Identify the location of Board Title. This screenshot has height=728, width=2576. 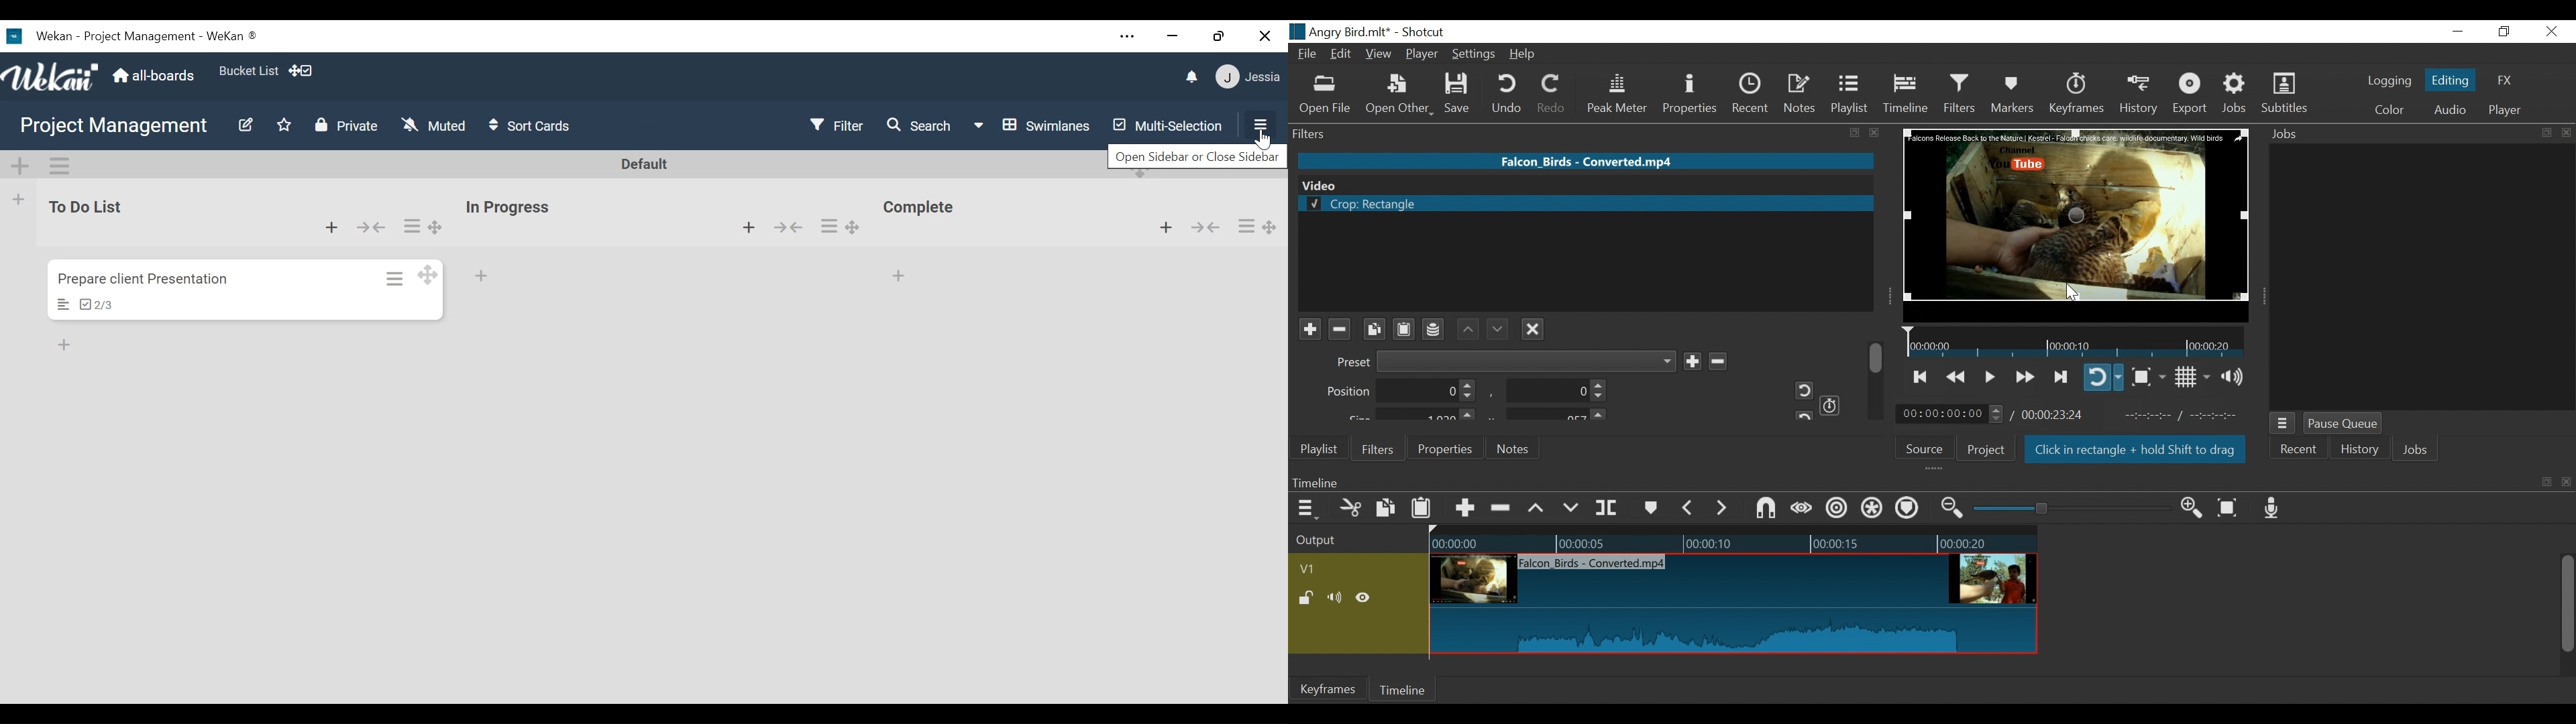
(113, 125).